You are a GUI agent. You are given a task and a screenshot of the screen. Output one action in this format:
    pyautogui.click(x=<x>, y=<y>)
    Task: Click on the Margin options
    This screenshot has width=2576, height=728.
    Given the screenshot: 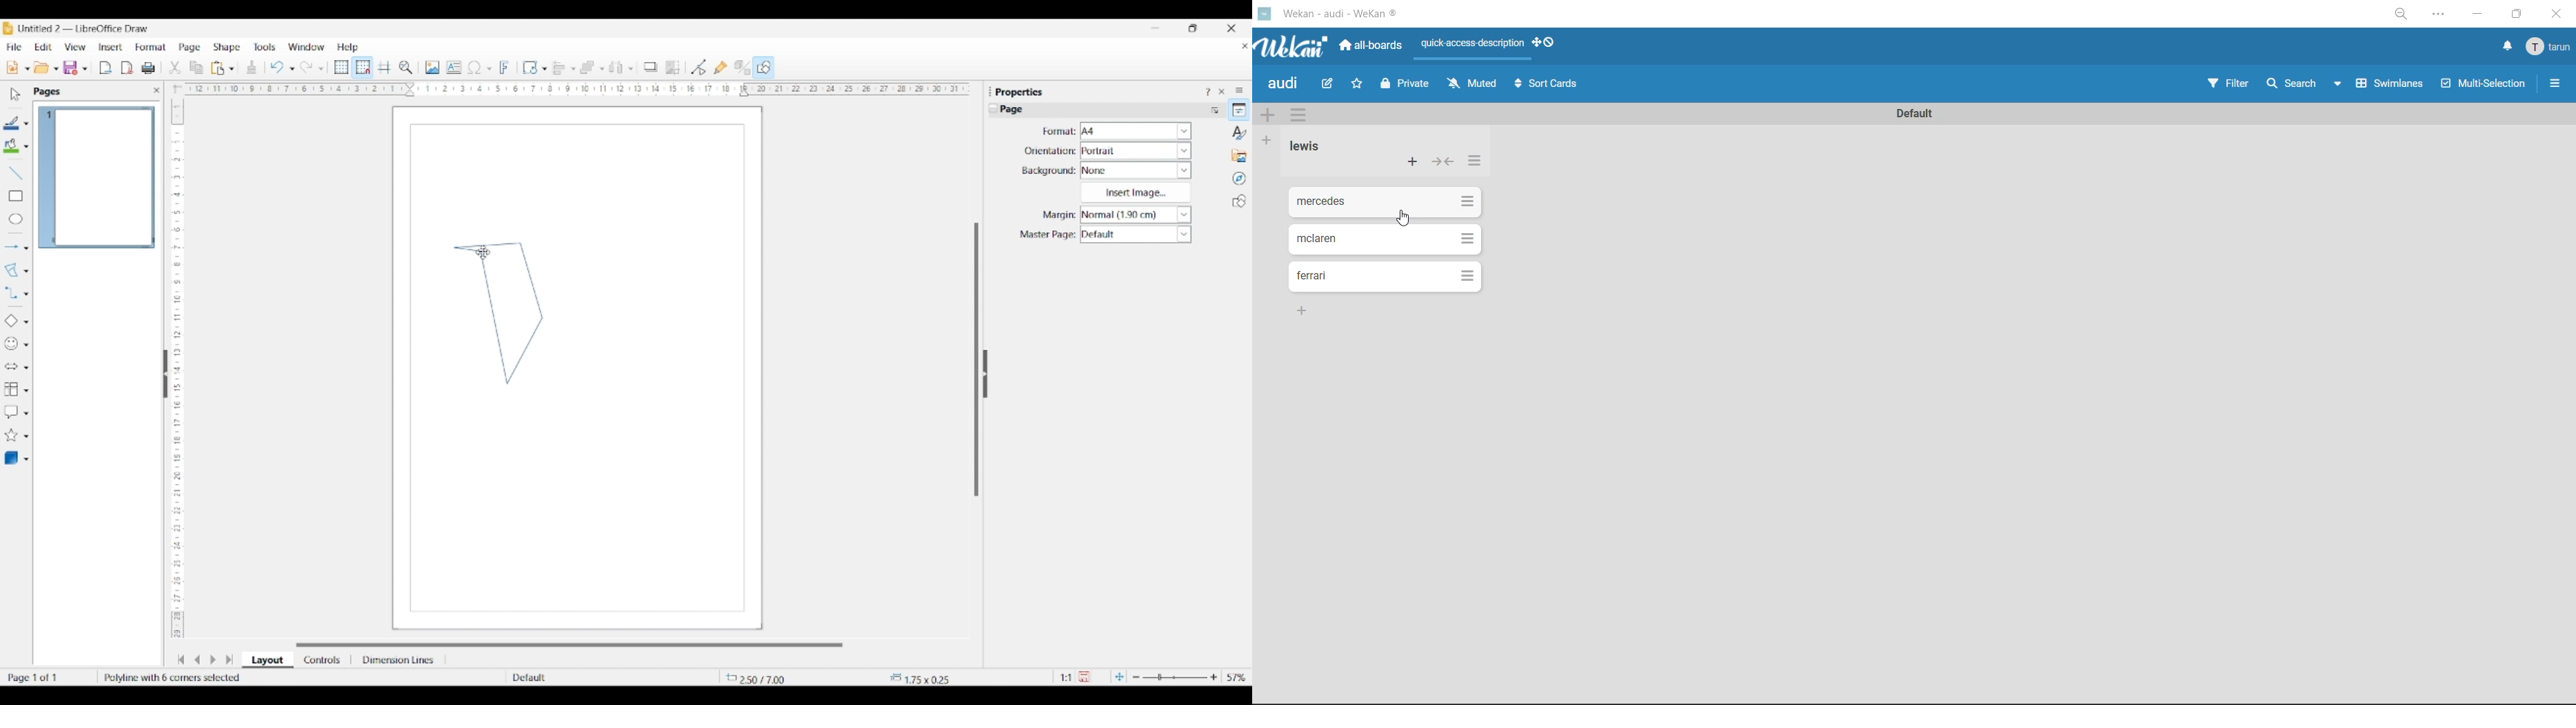 What is the action you would take?
    pyautogui.click(x=1136, y=215)
    